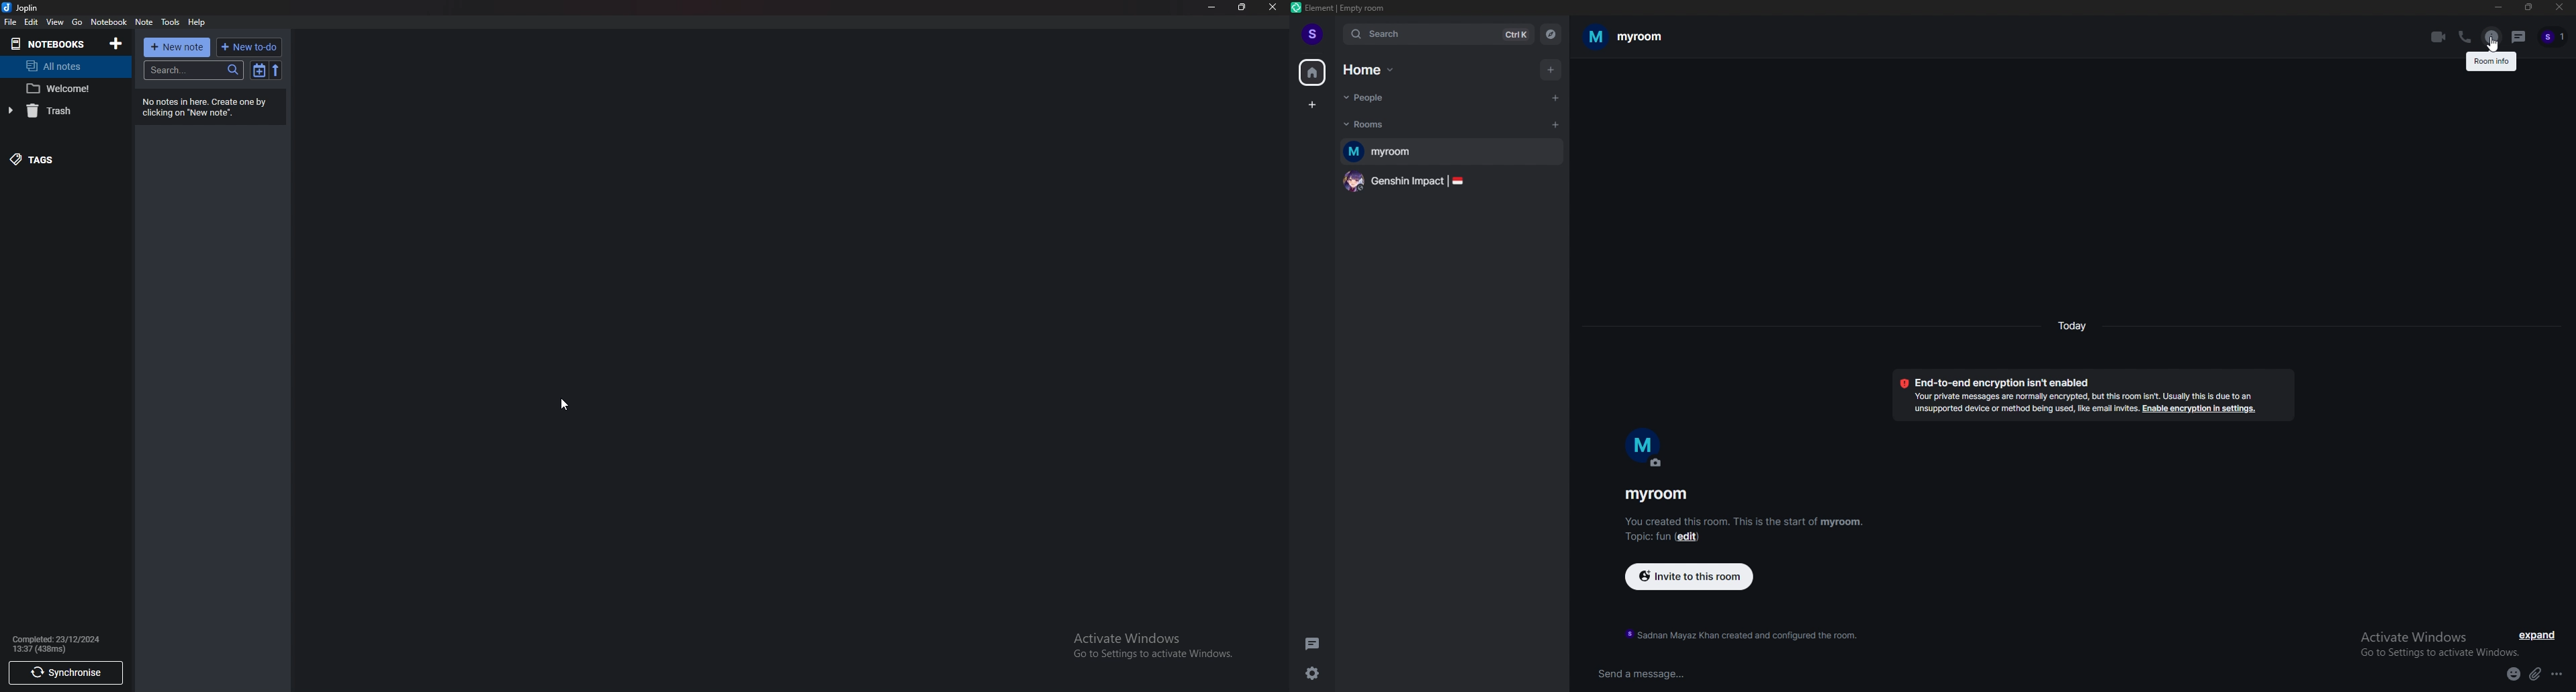 This screenshot has width=2576, height=700. I want to click on Toggle sort order, so click(259, 71).